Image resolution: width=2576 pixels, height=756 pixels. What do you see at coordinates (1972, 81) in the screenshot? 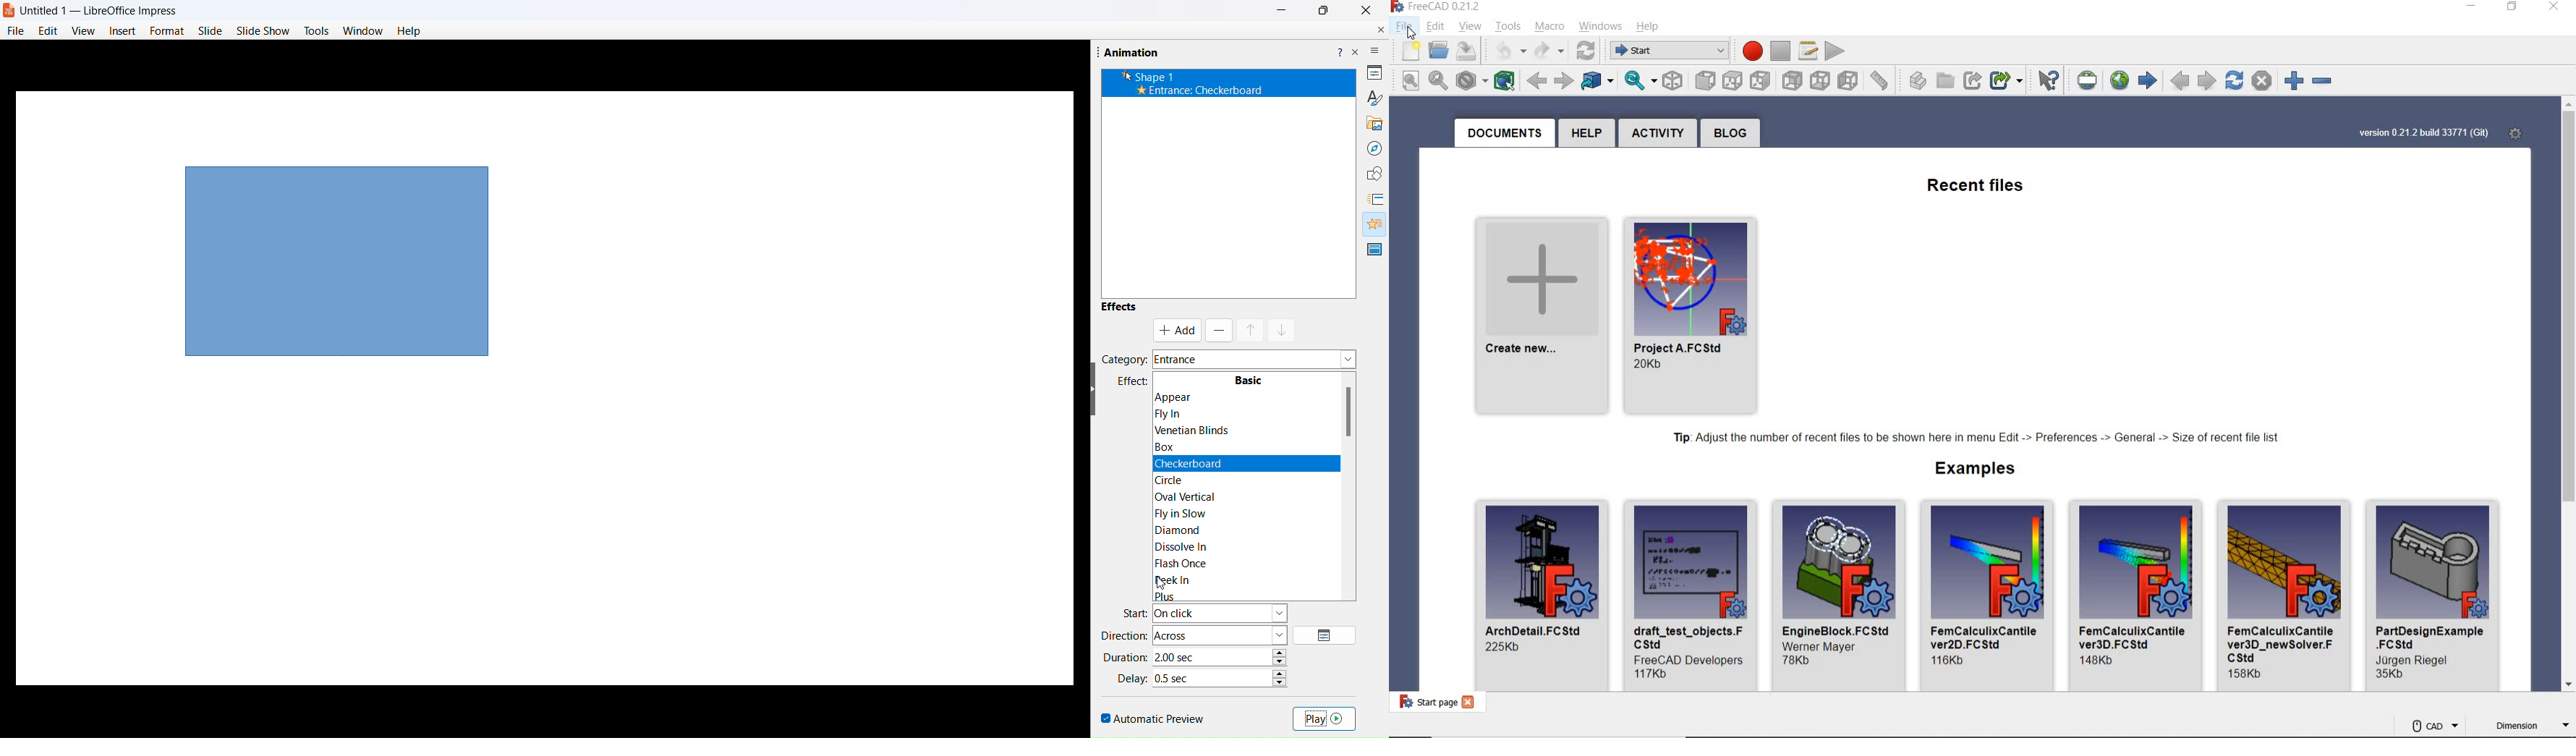
I see `MAKE LINK` at bounding box center [1972, 81].